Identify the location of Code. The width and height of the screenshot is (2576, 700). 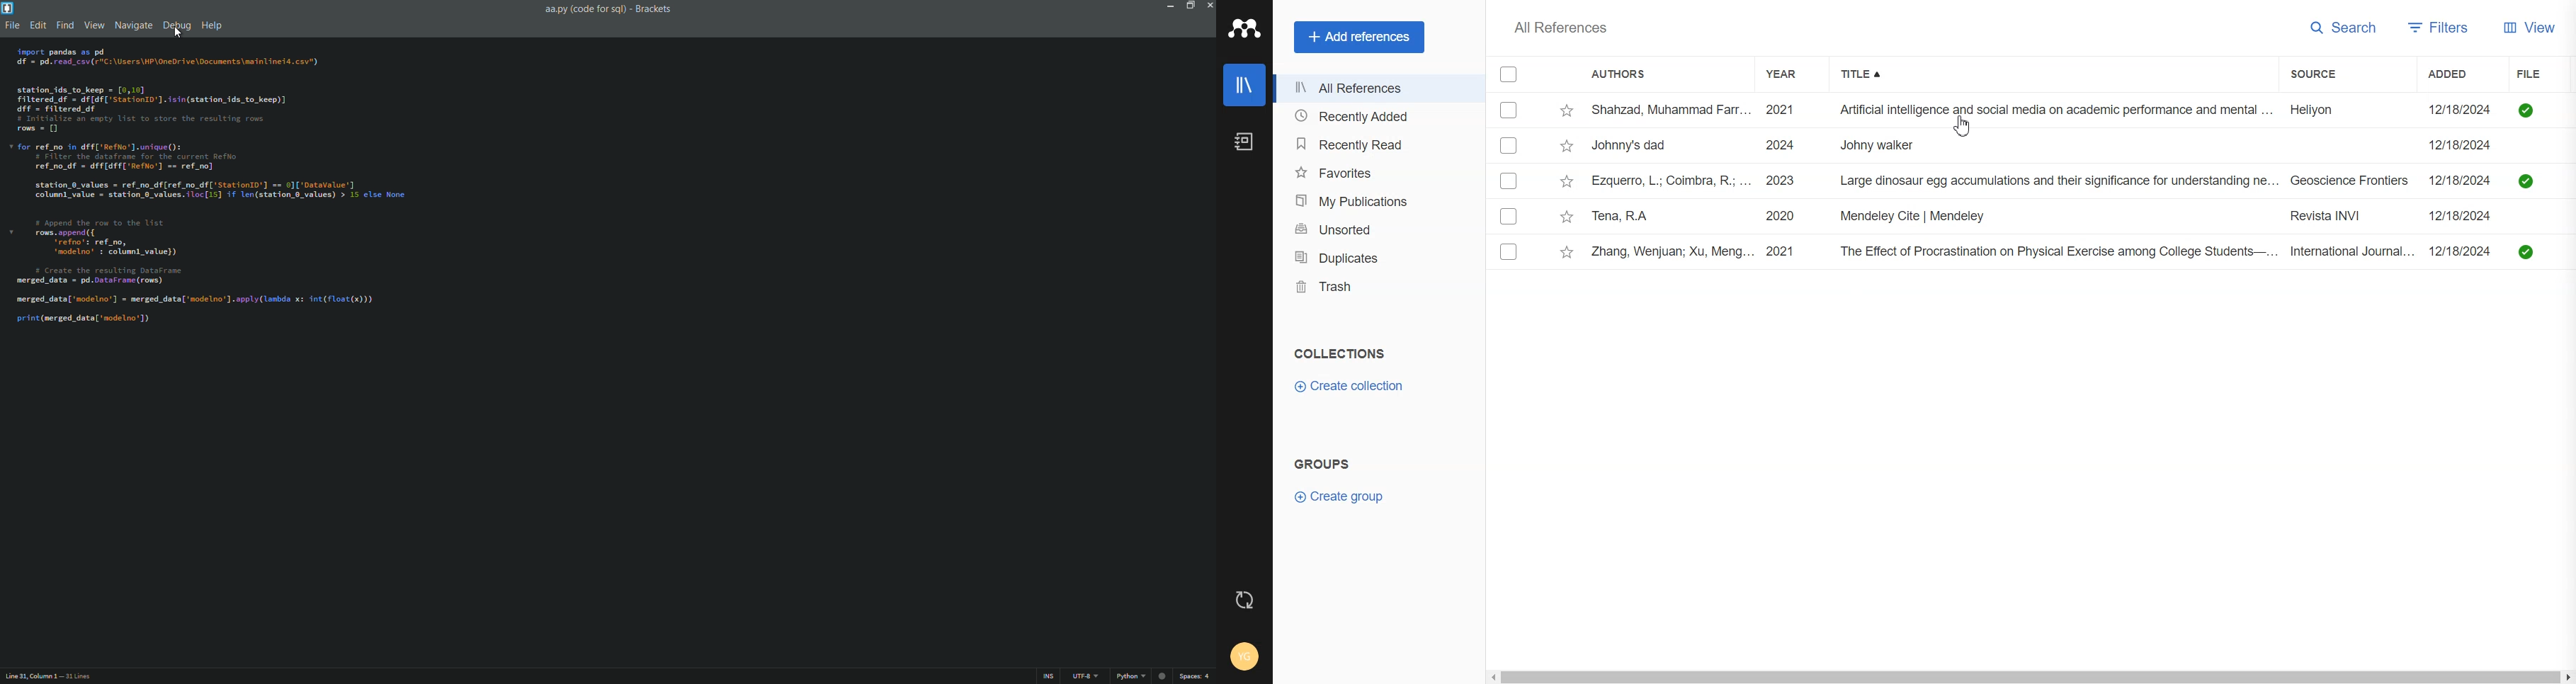
(211, 186).